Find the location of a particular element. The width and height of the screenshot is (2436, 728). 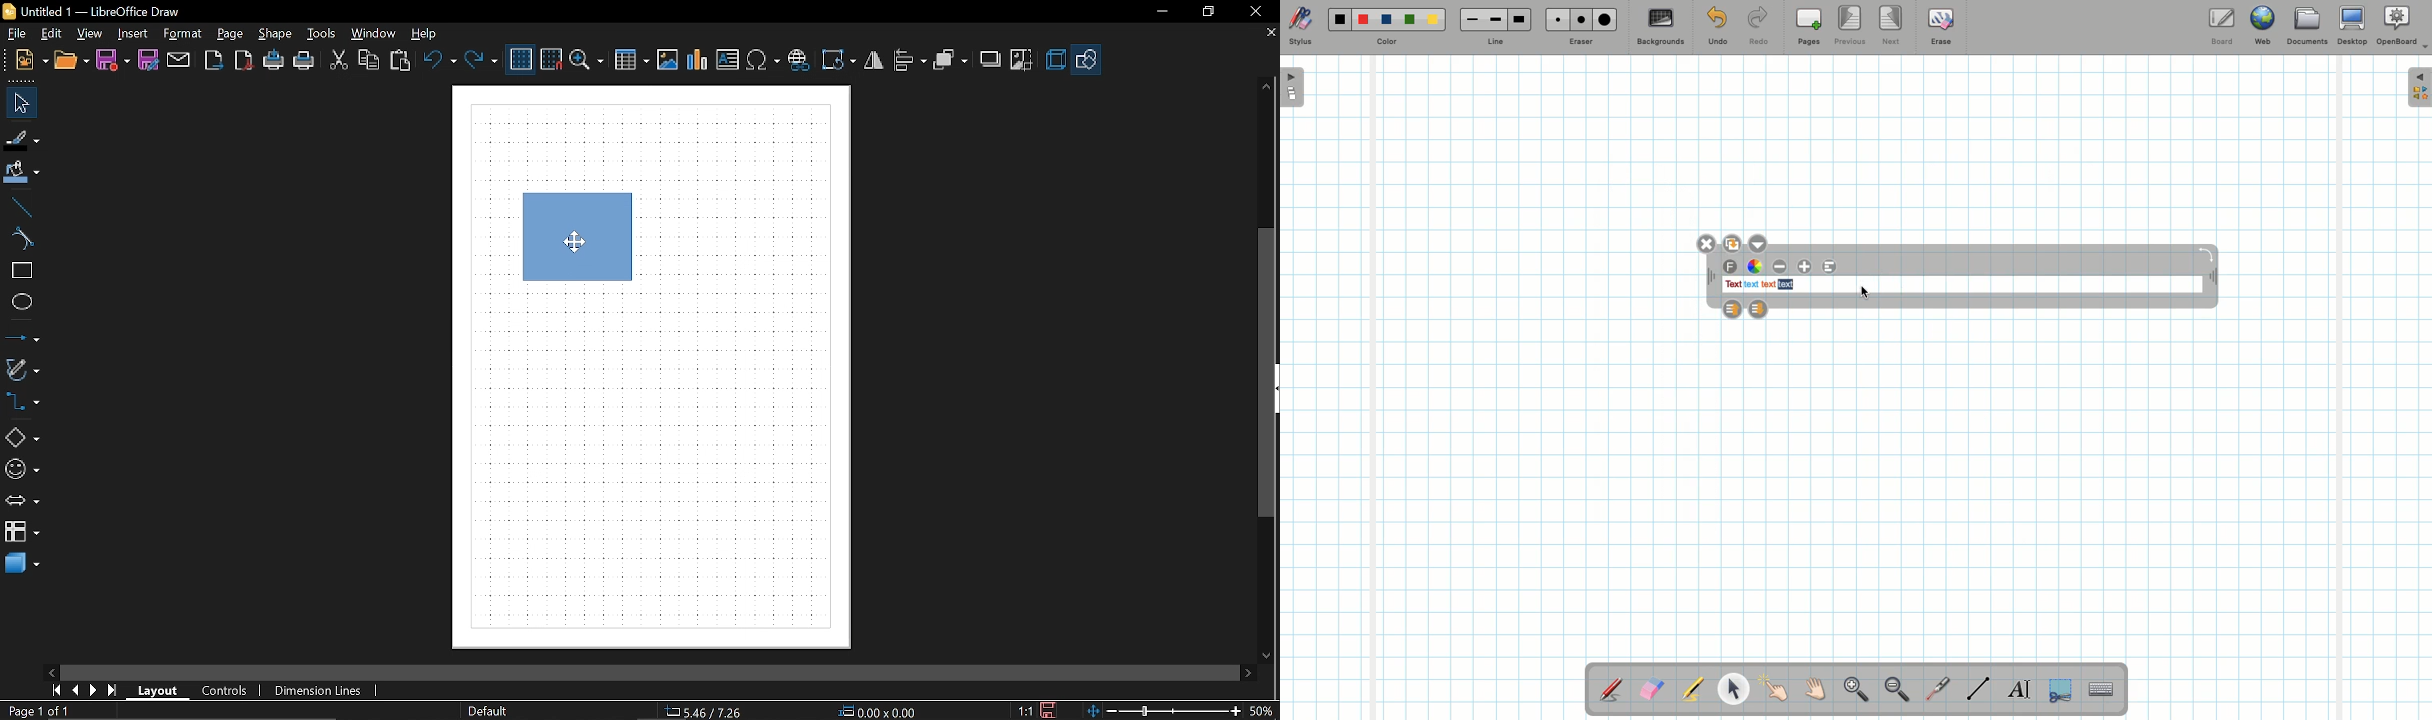

Current window is located at coordinates (92, 10).